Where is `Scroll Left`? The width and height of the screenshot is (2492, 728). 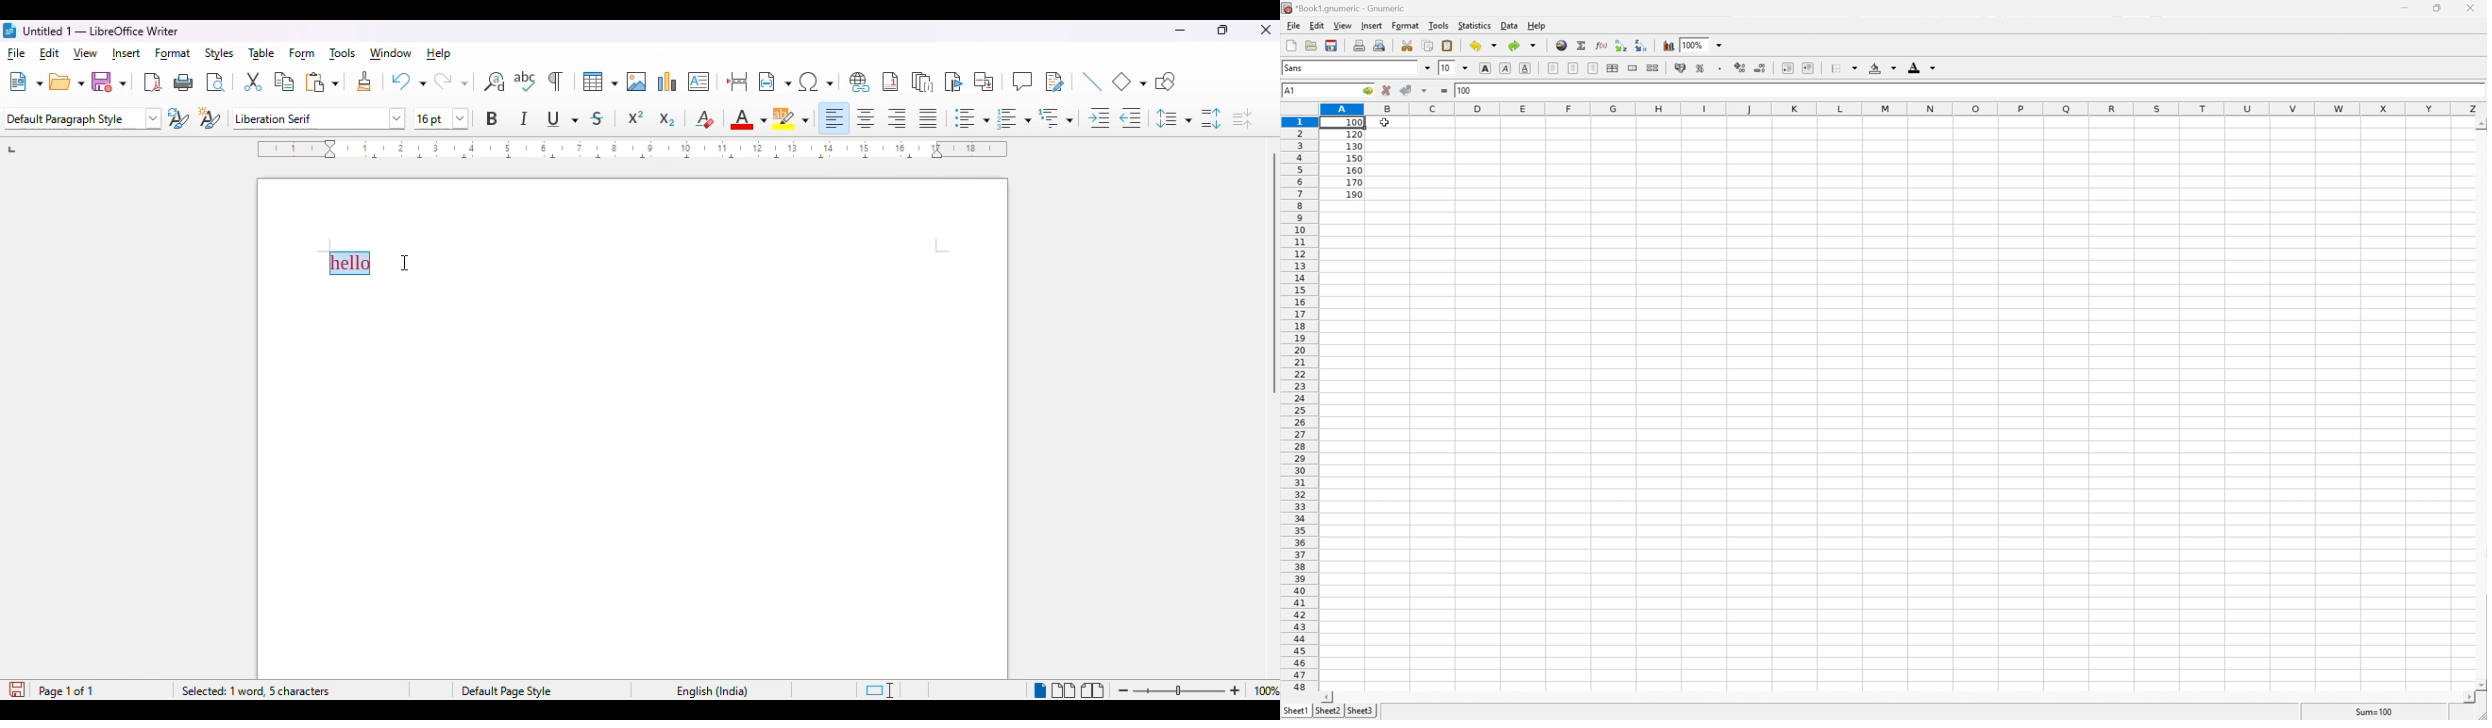
Scroll Left is located at coordinates (1330, 695).